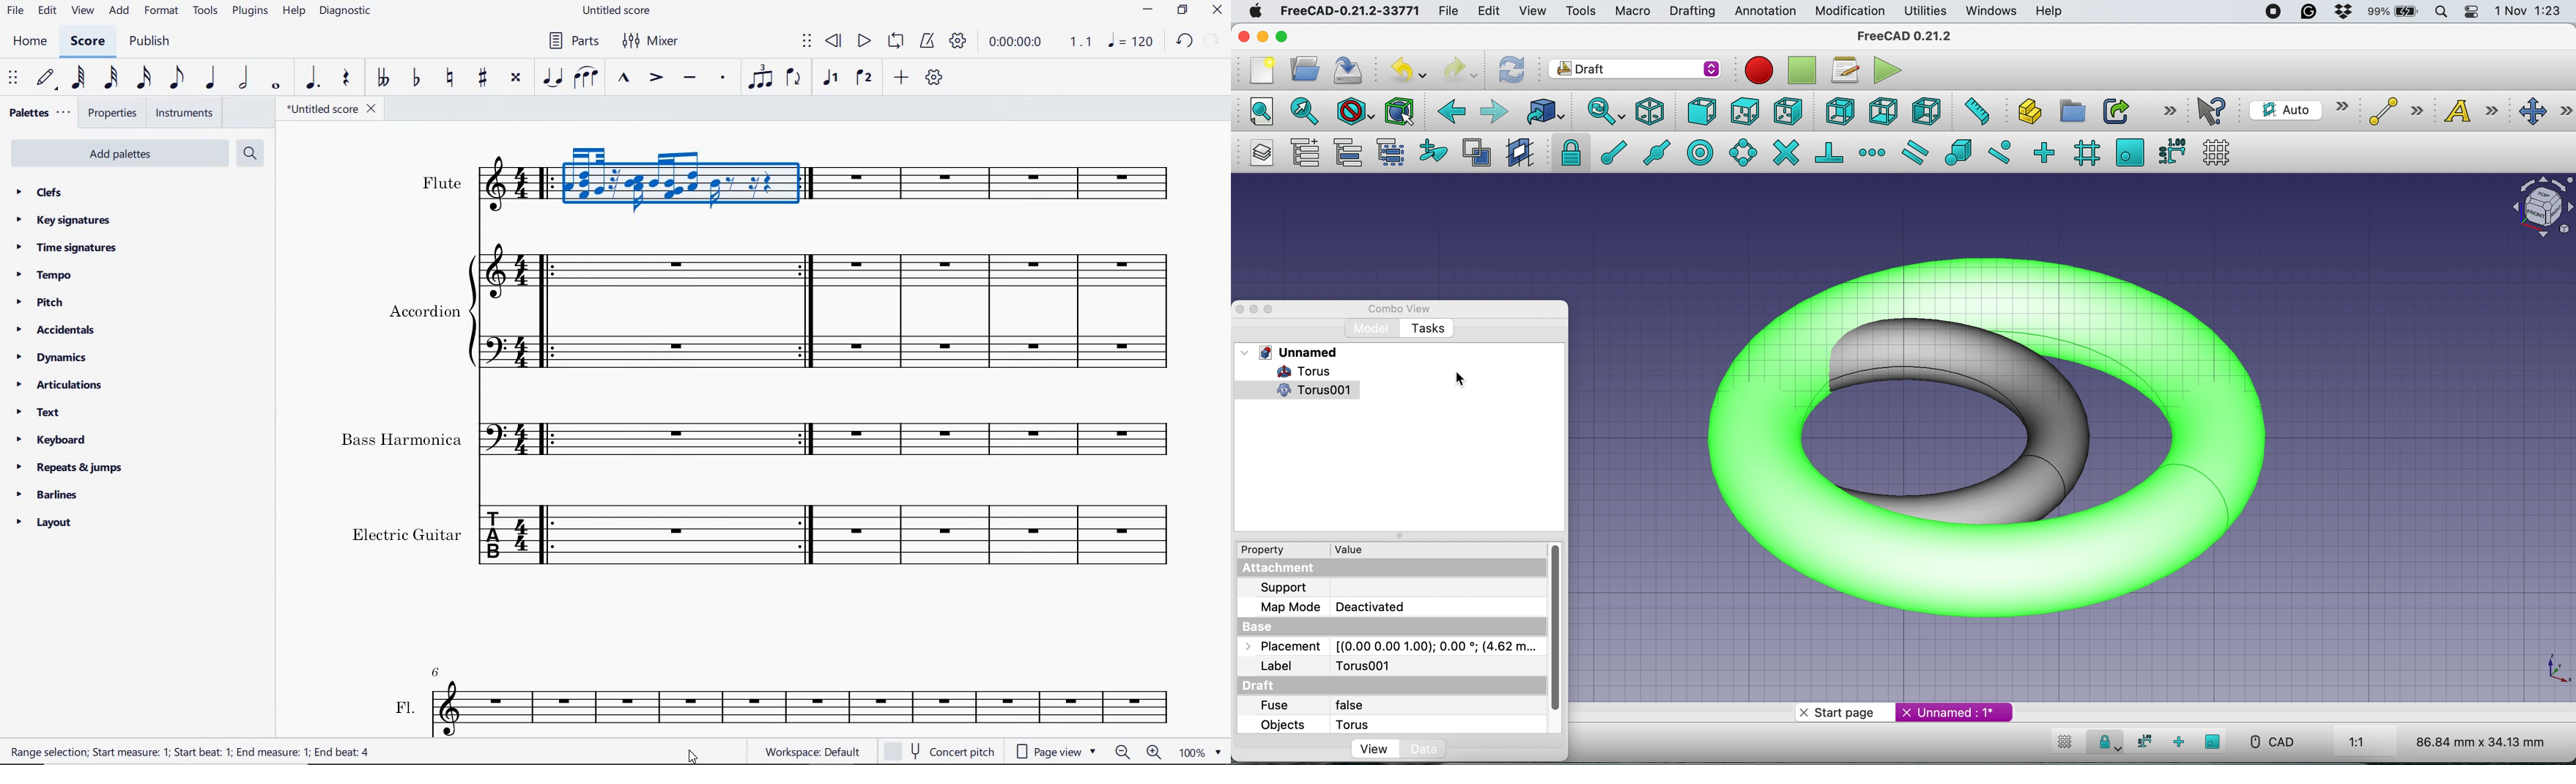 The height and width of the screenshot is (784, 2576). I want to click on help, so click(294, 12).